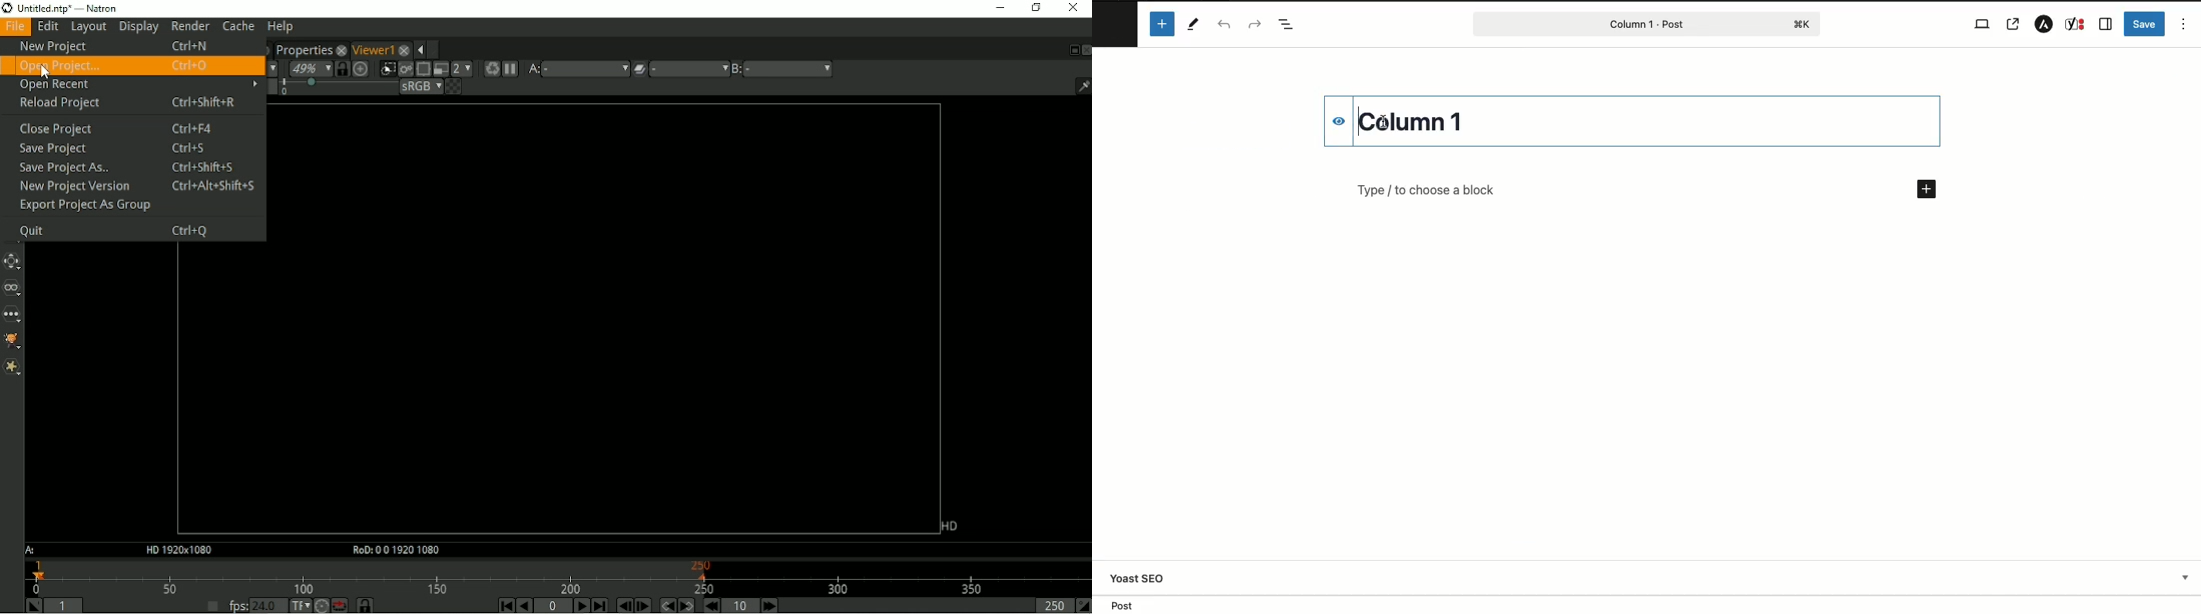 Image resolution: width=2212 pixels, height=616 pixels. What do you see at coordinates (2184, 23) in the screenshot?
I see `Options` at bounding box center [2184, 23].